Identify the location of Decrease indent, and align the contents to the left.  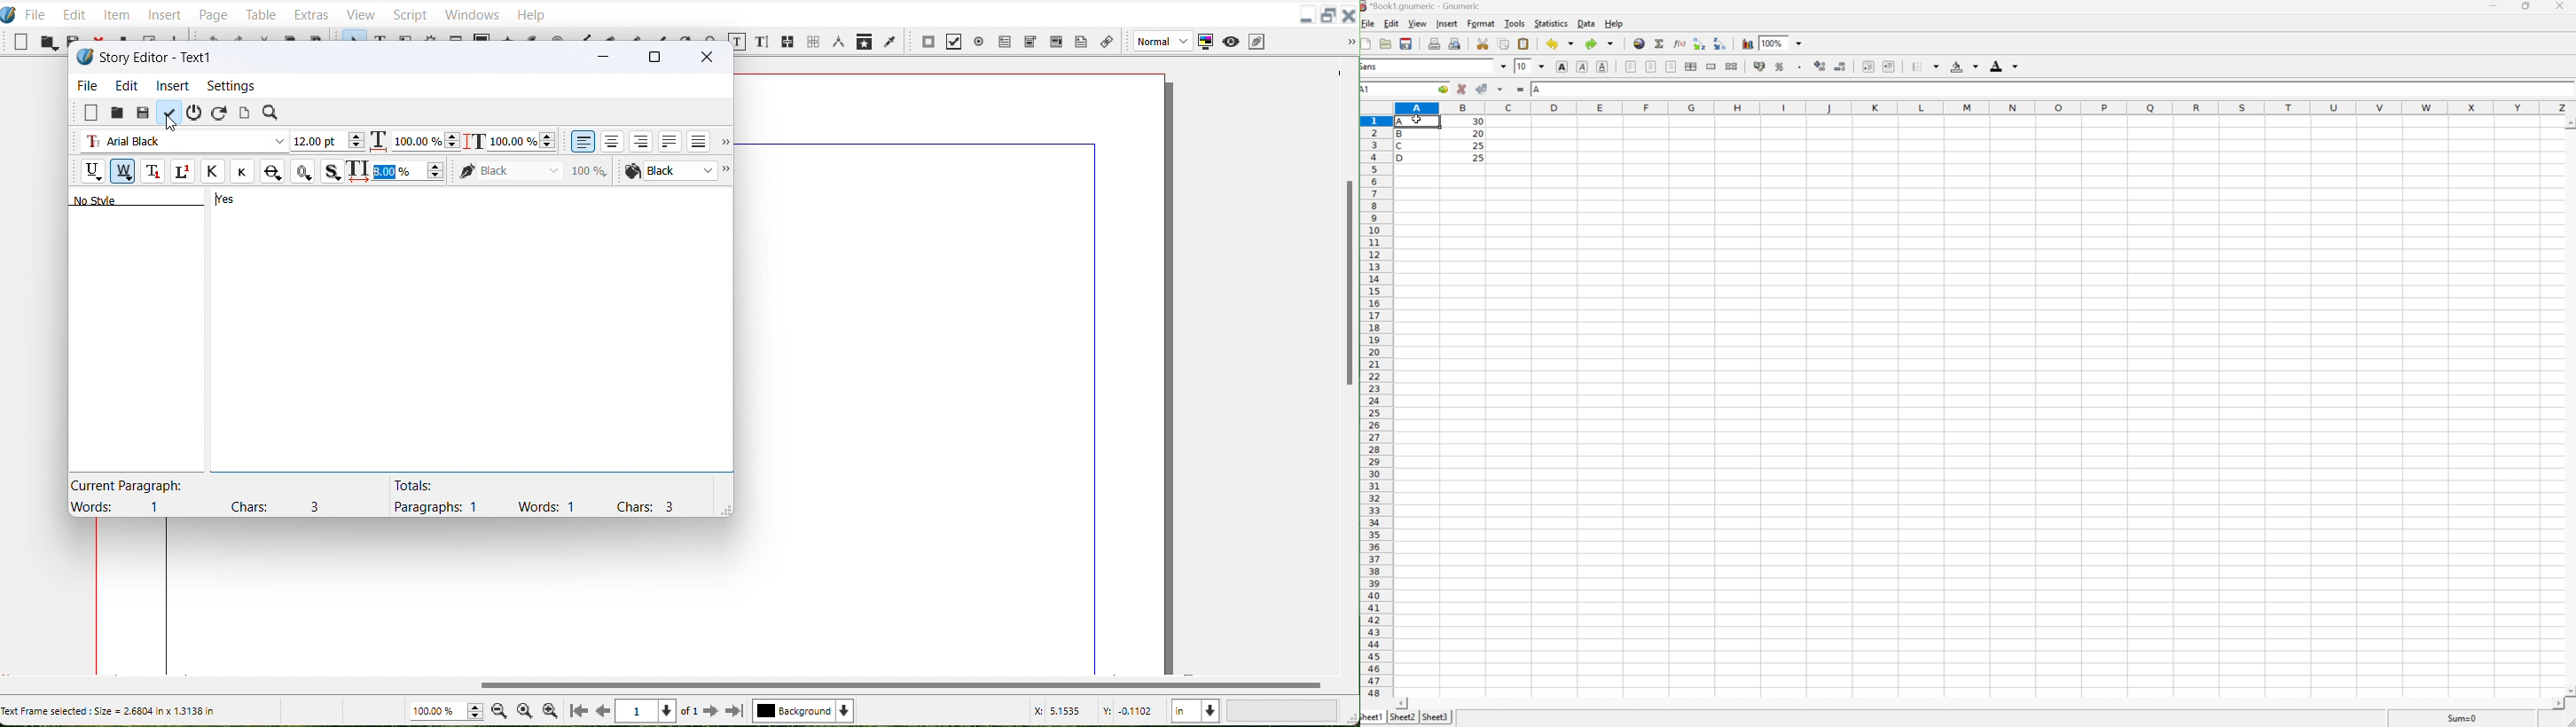
(1868, 67).